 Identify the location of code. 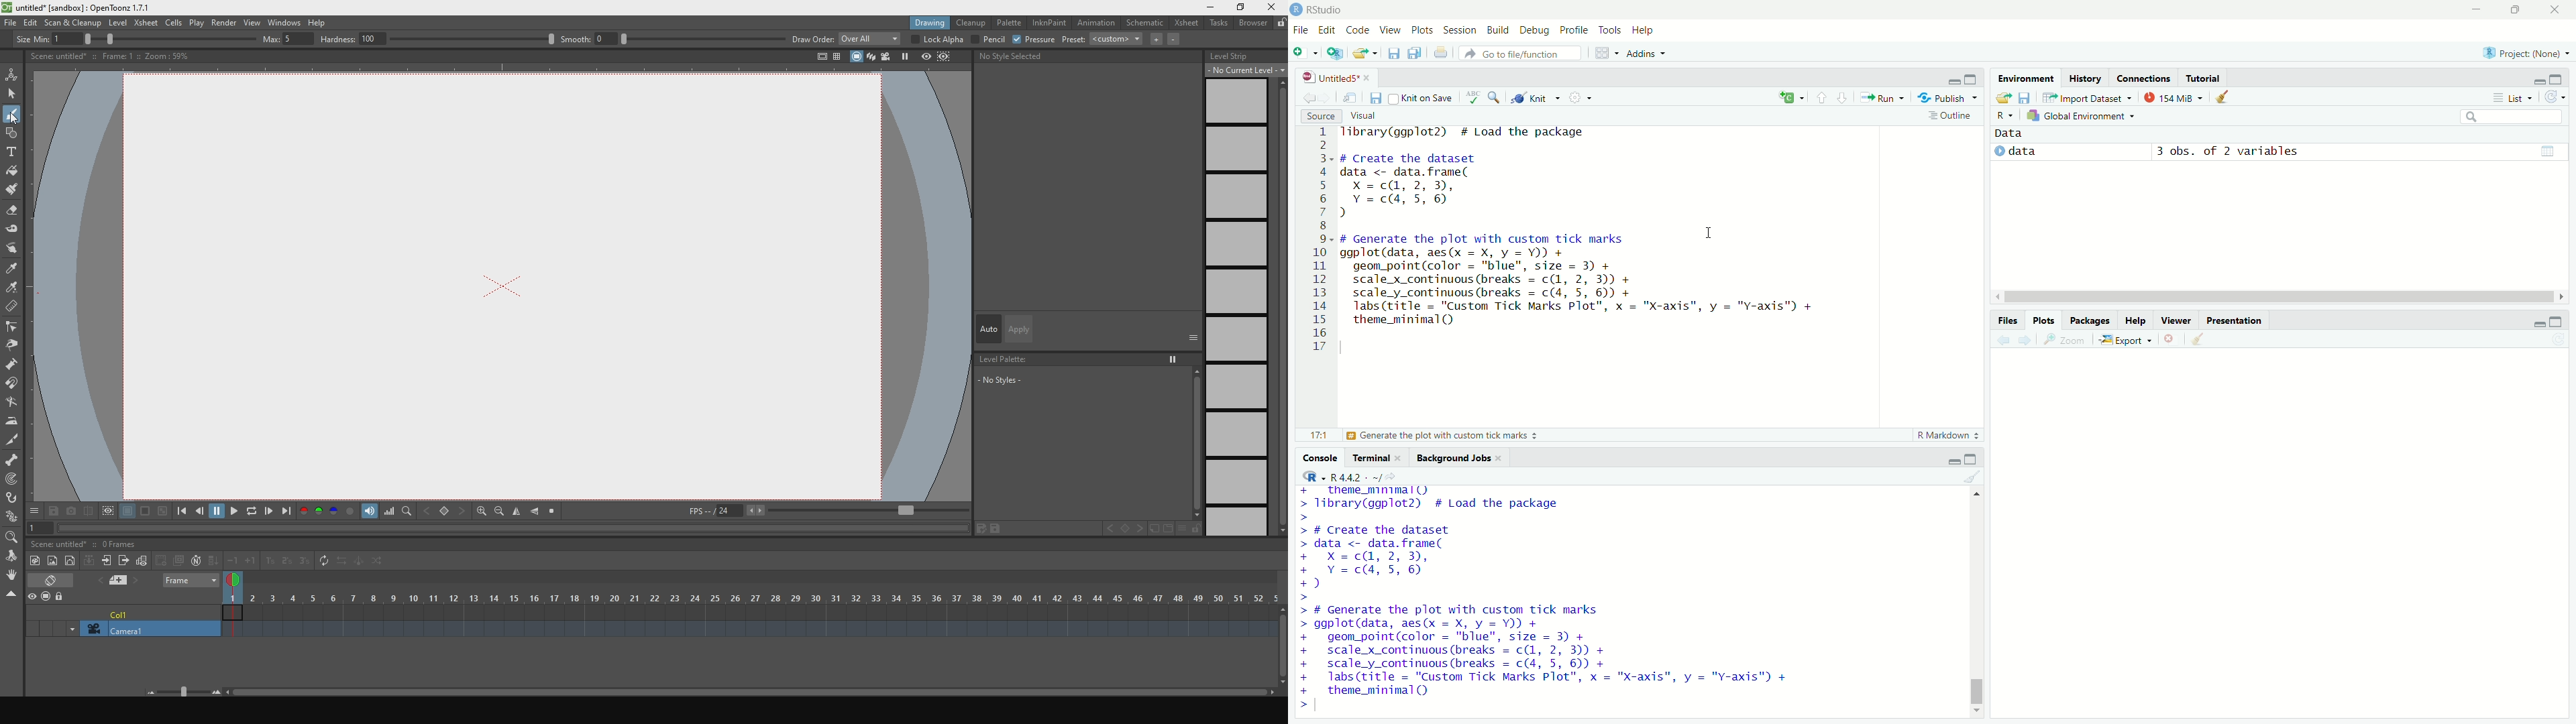
(1359, 31).